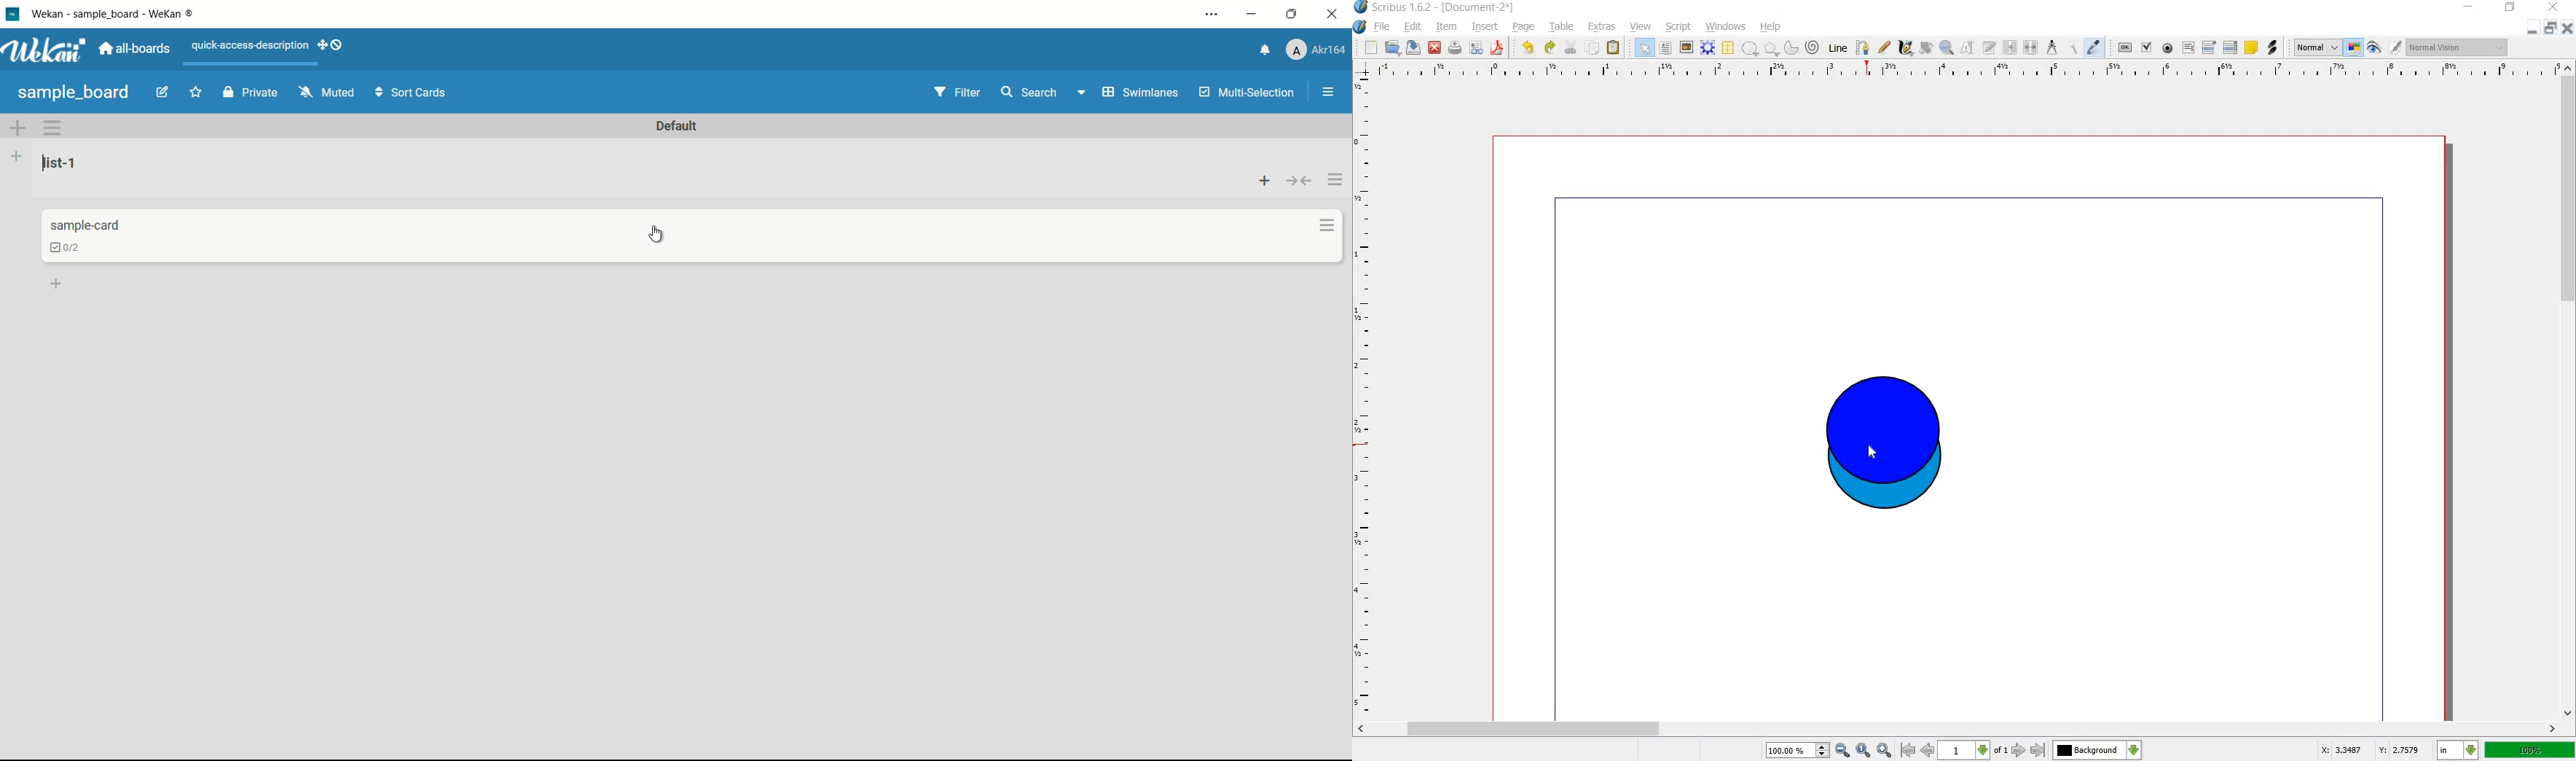 The image size is (2576, 784). What do you see at coordinates (1447, 27) in the screenshot?
I see `item` at bounding box center [1447, 27].